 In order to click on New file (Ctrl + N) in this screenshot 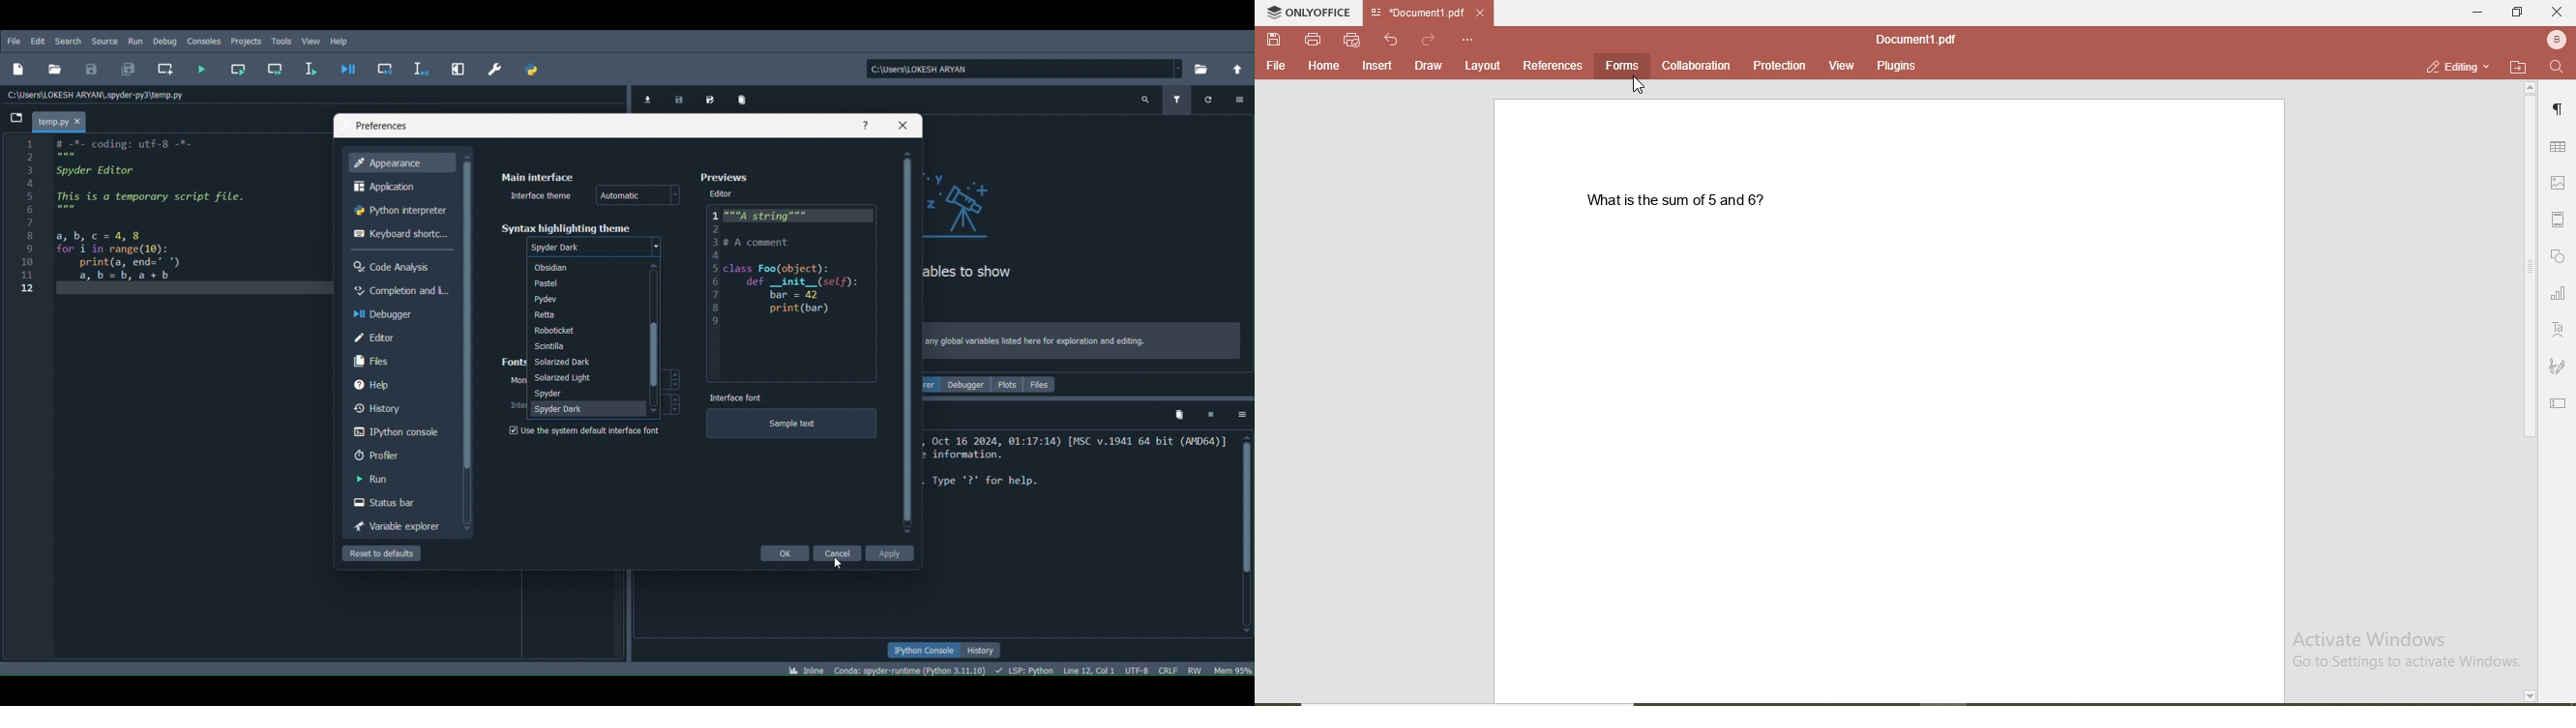, I will do `click(22, 66)`.